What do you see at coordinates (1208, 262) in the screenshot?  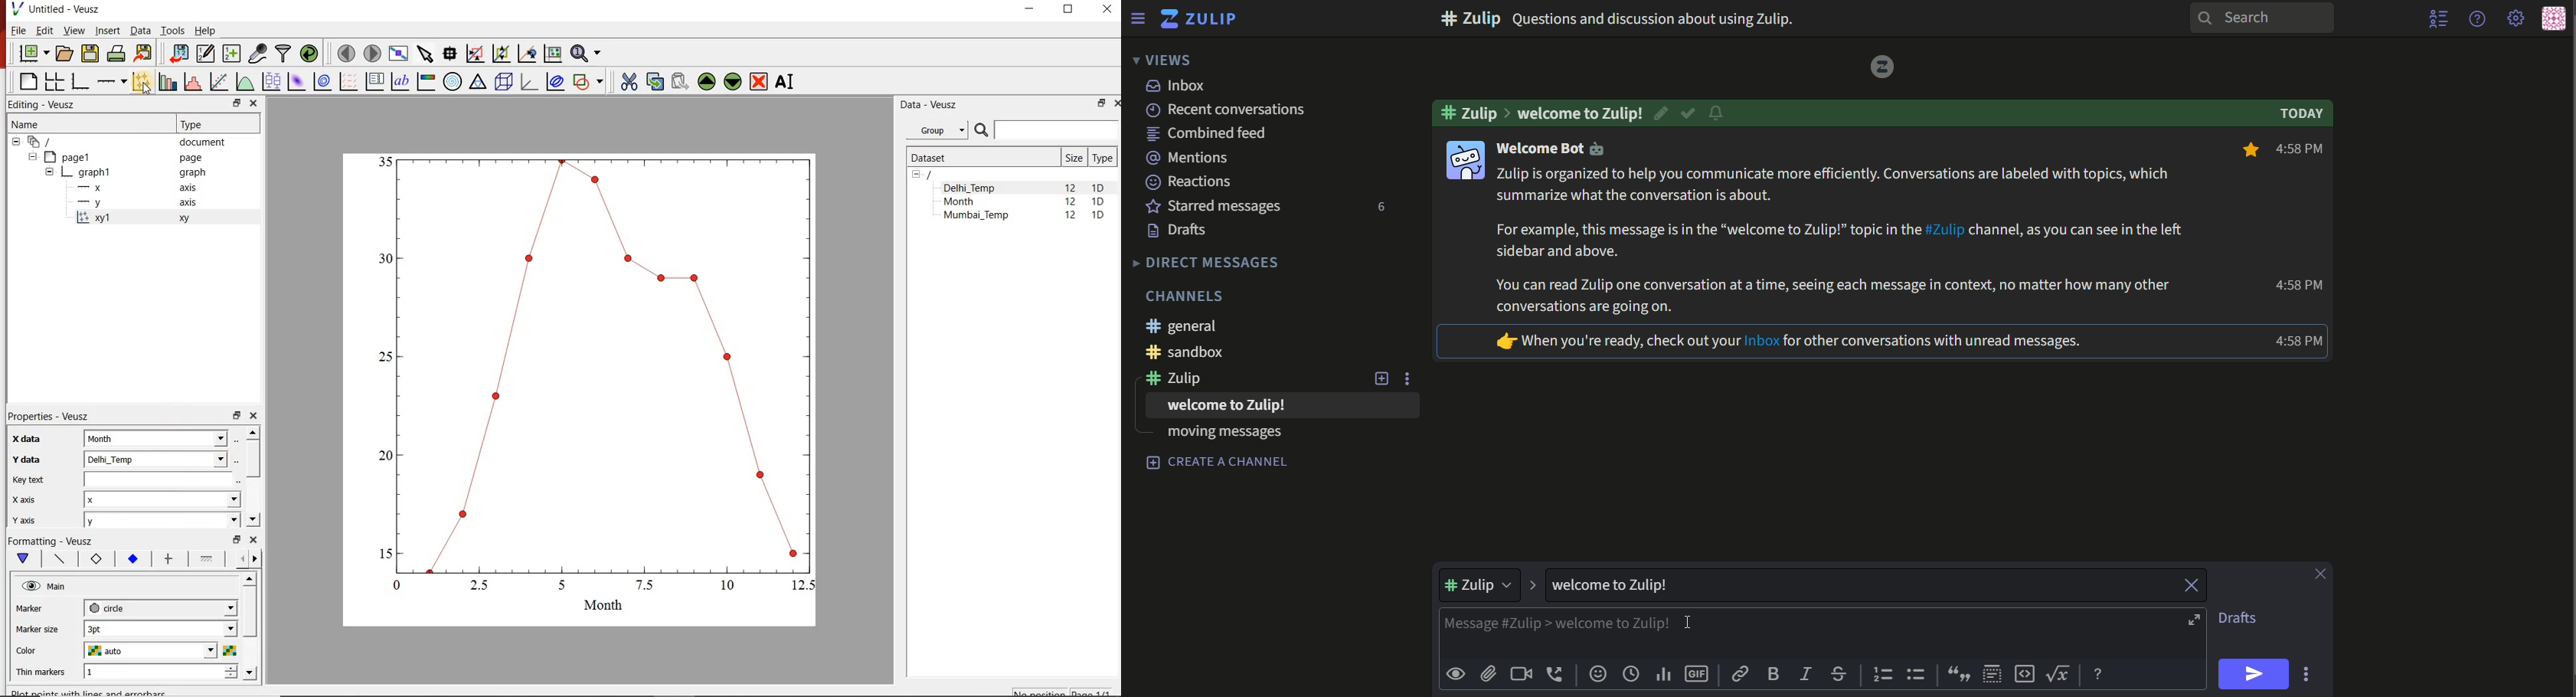 I see `text` at bounding box center [1208, 262].